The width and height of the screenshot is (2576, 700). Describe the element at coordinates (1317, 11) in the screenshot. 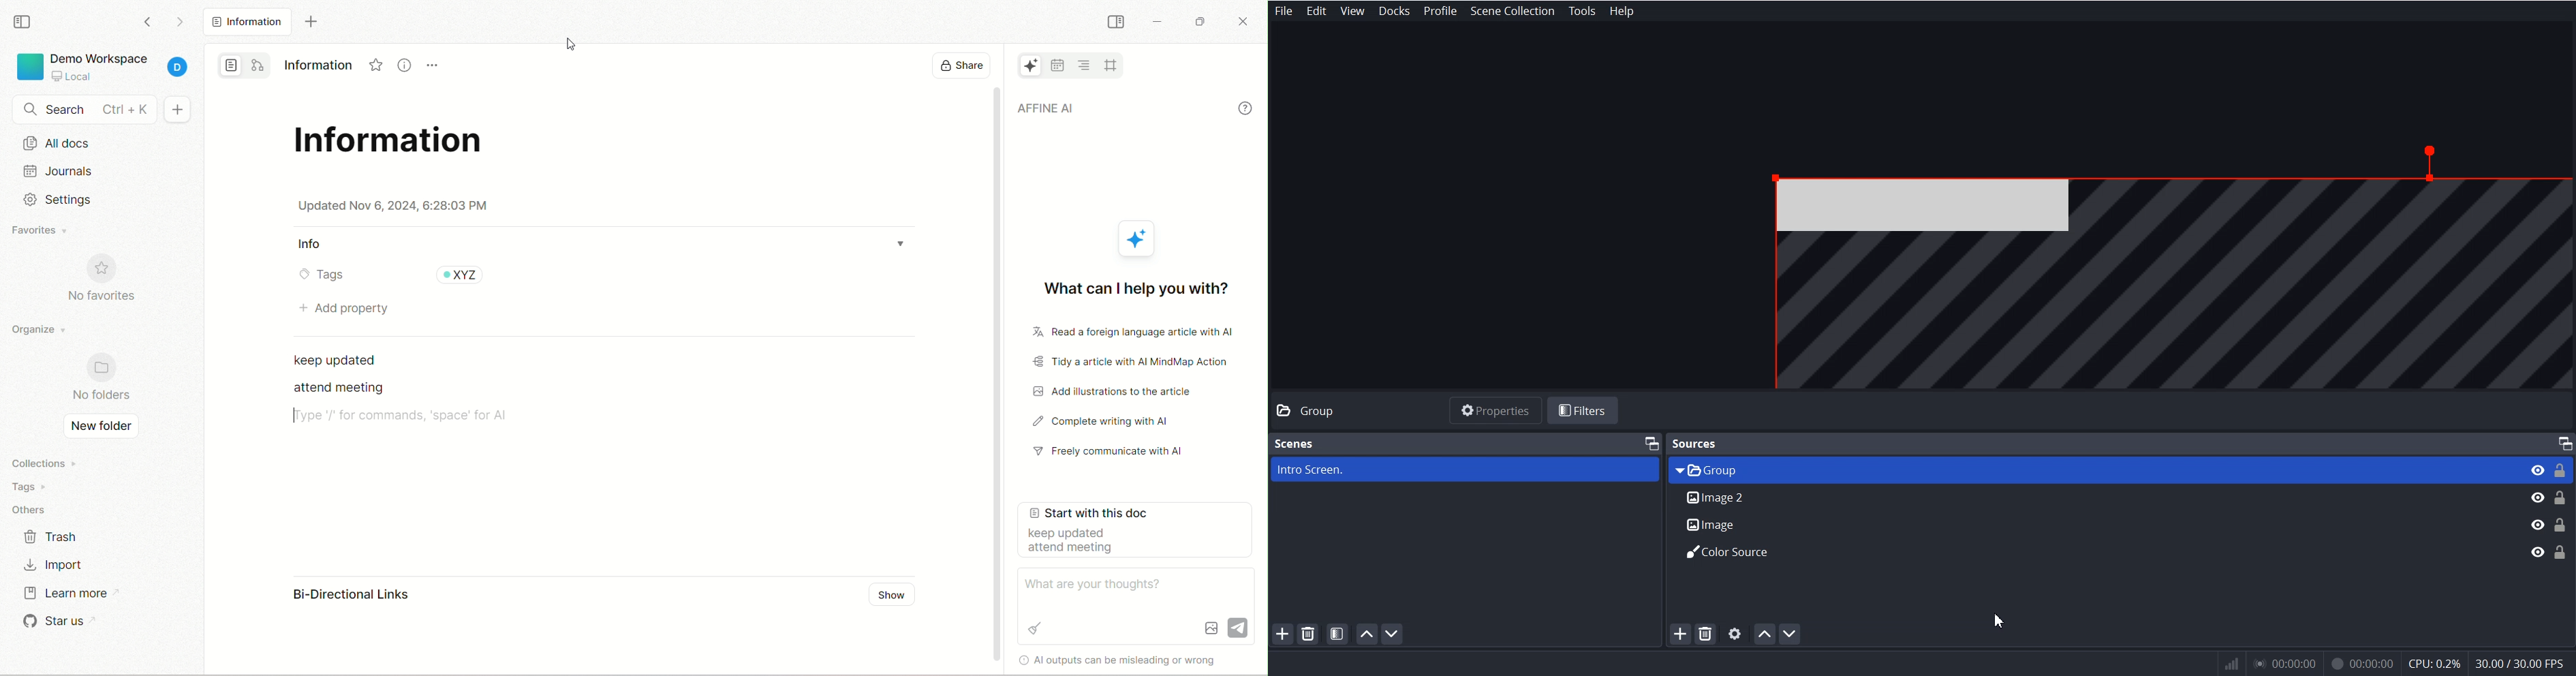

I see `Edit` at that location.